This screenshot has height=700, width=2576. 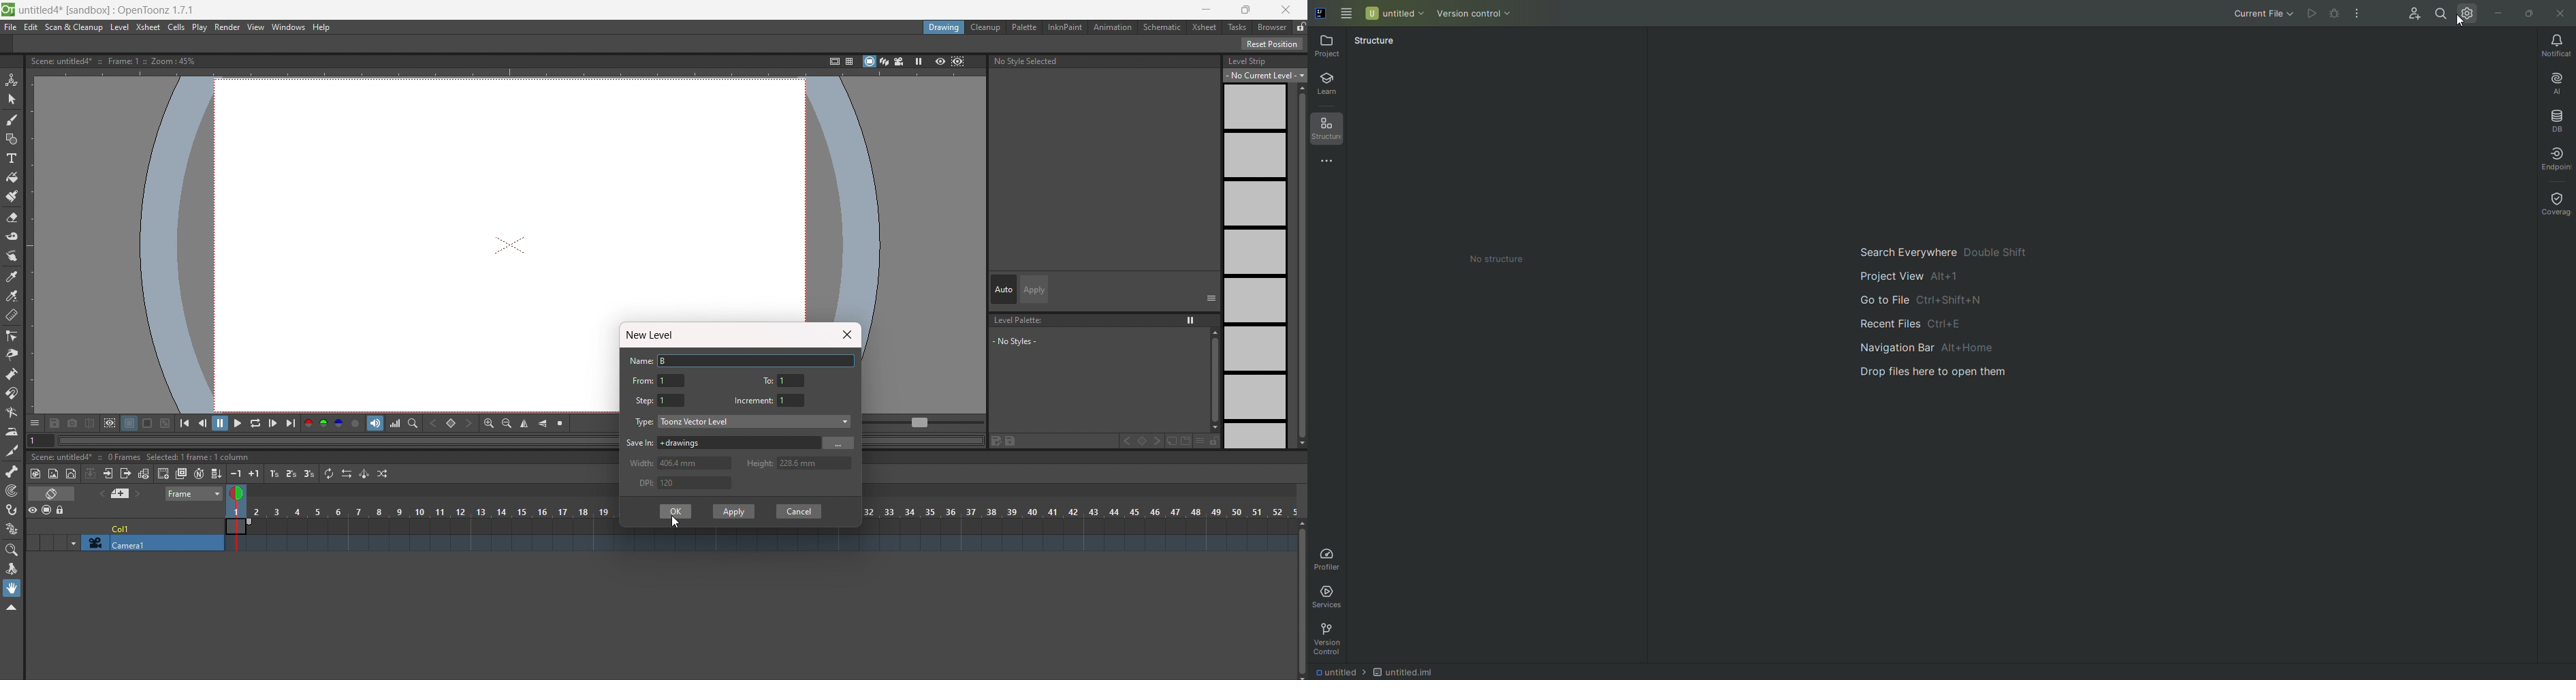 I want to click on More Actions, so click(x=2359, y=15).